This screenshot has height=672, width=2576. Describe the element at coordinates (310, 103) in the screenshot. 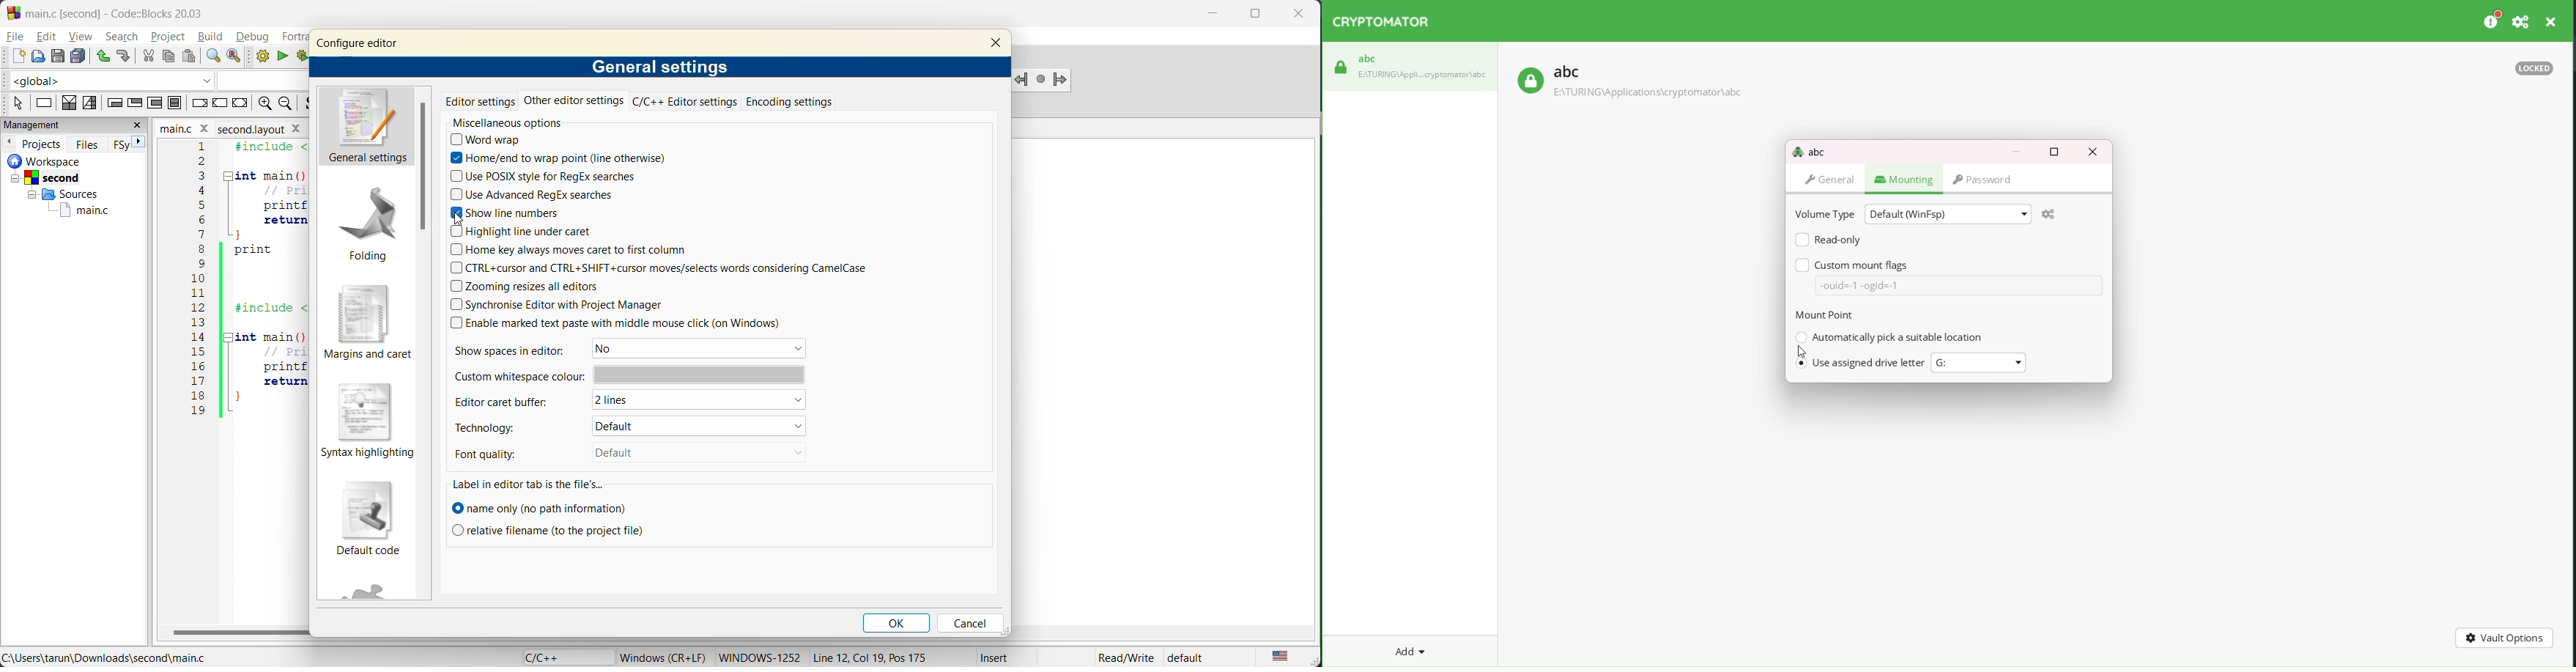

I see `toggle source` at that location.